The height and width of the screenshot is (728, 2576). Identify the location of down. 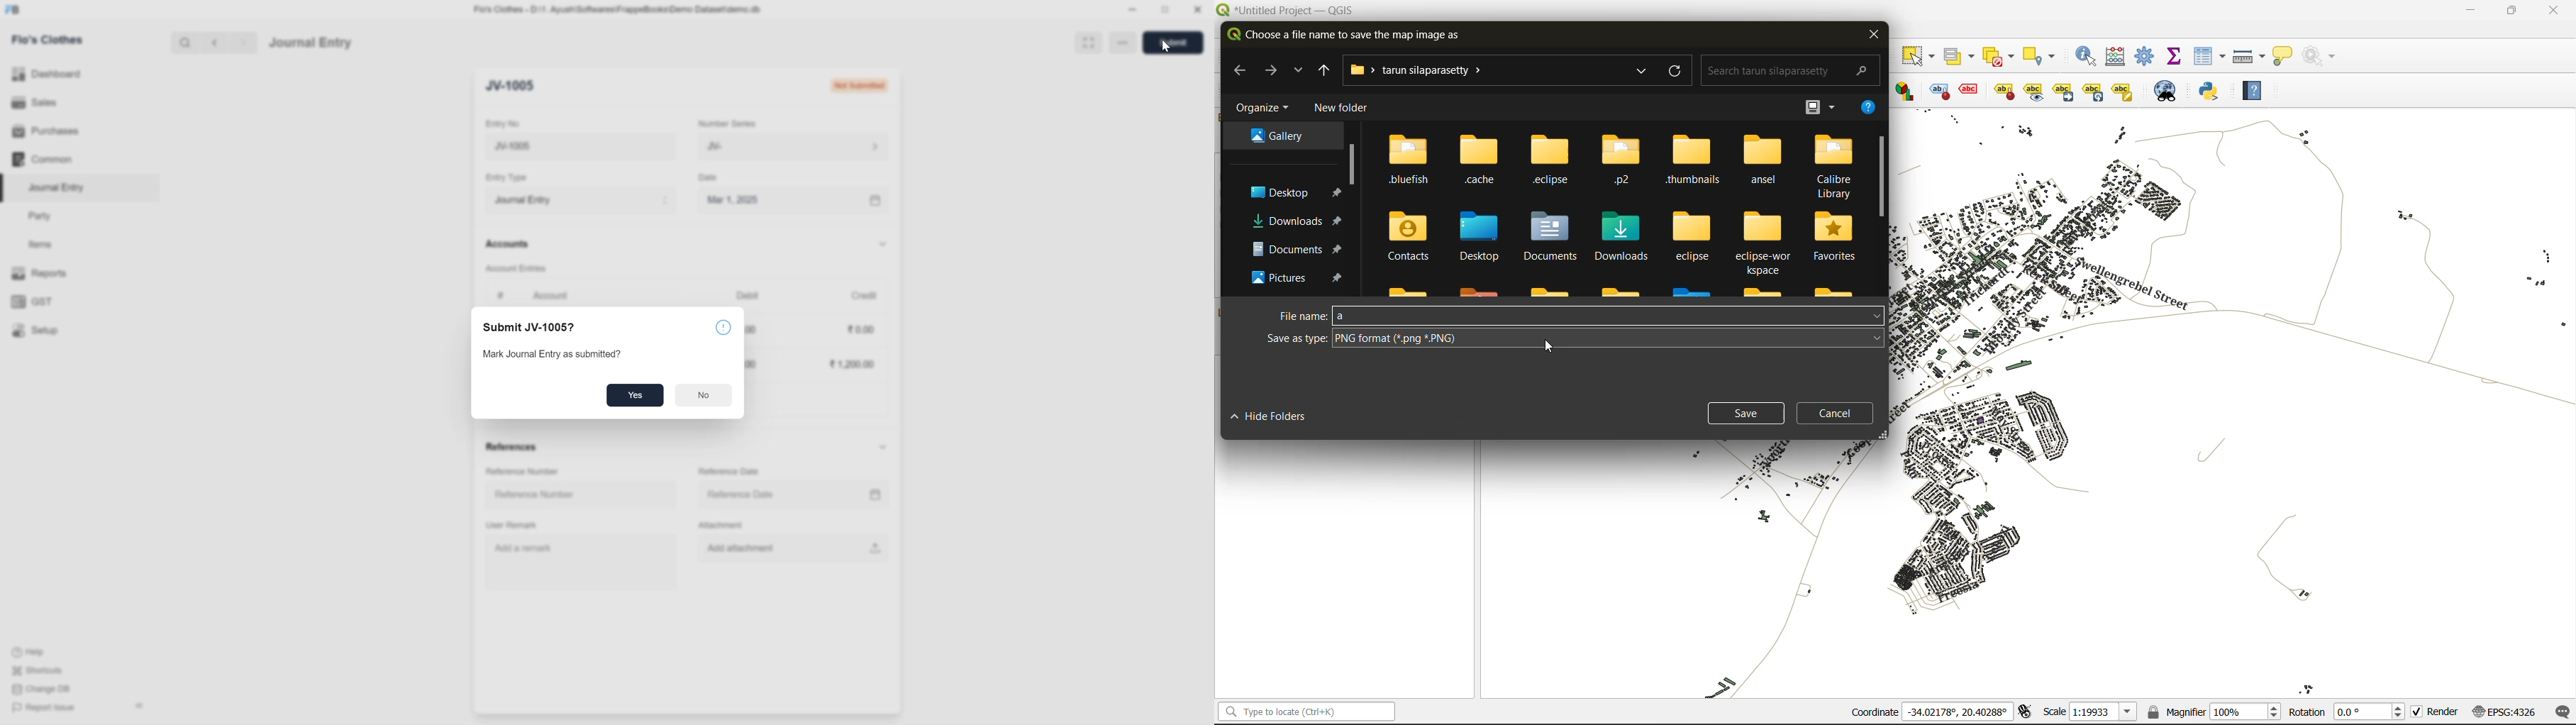
(881, 245).